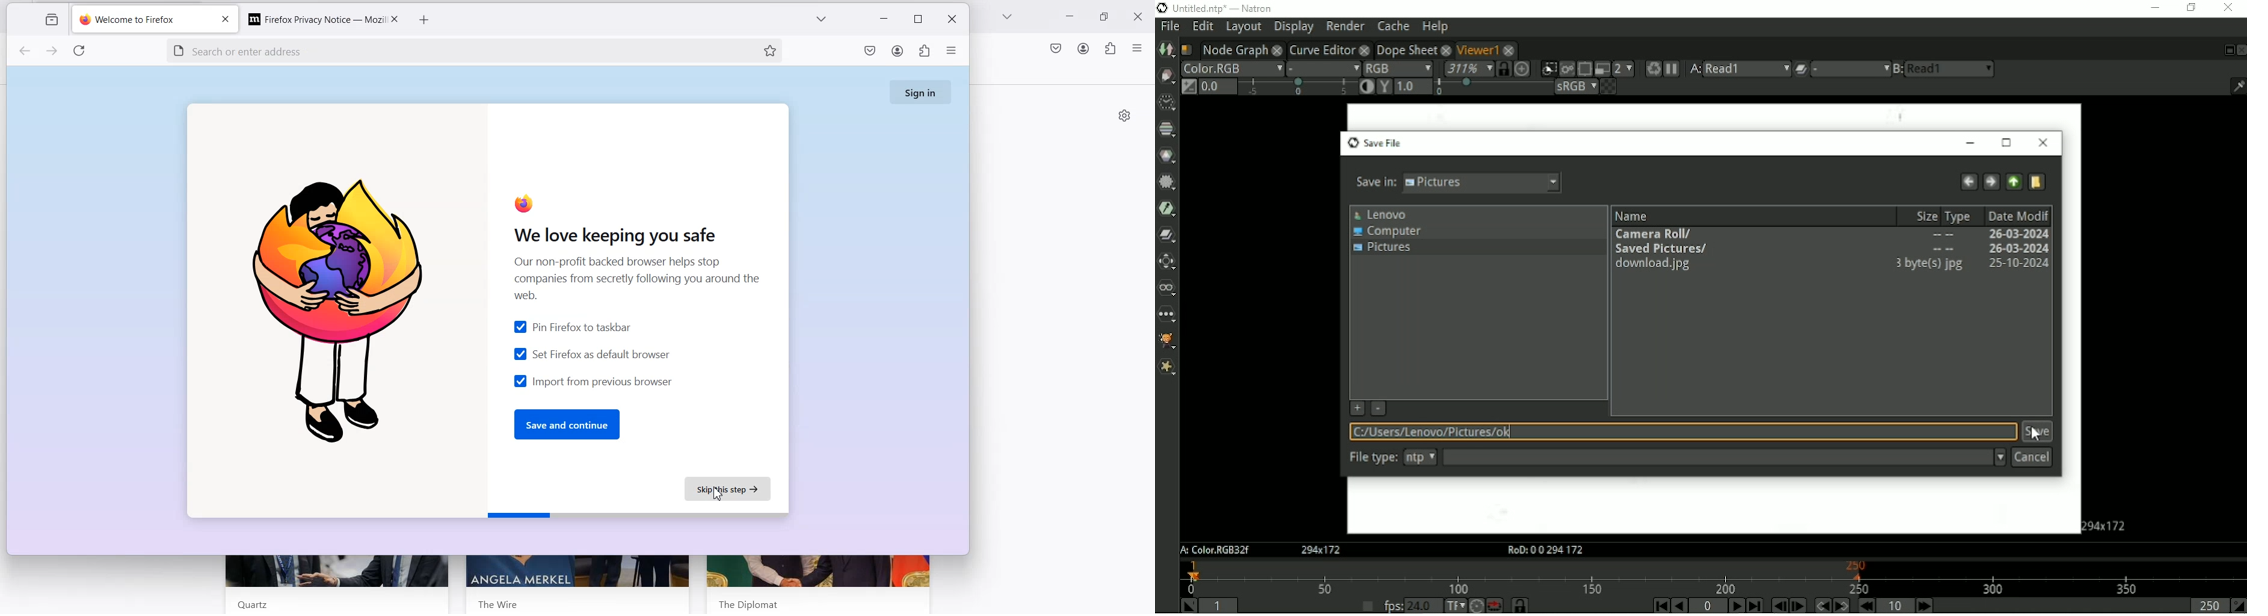  I want to click on The Wire, so click(500, 602).